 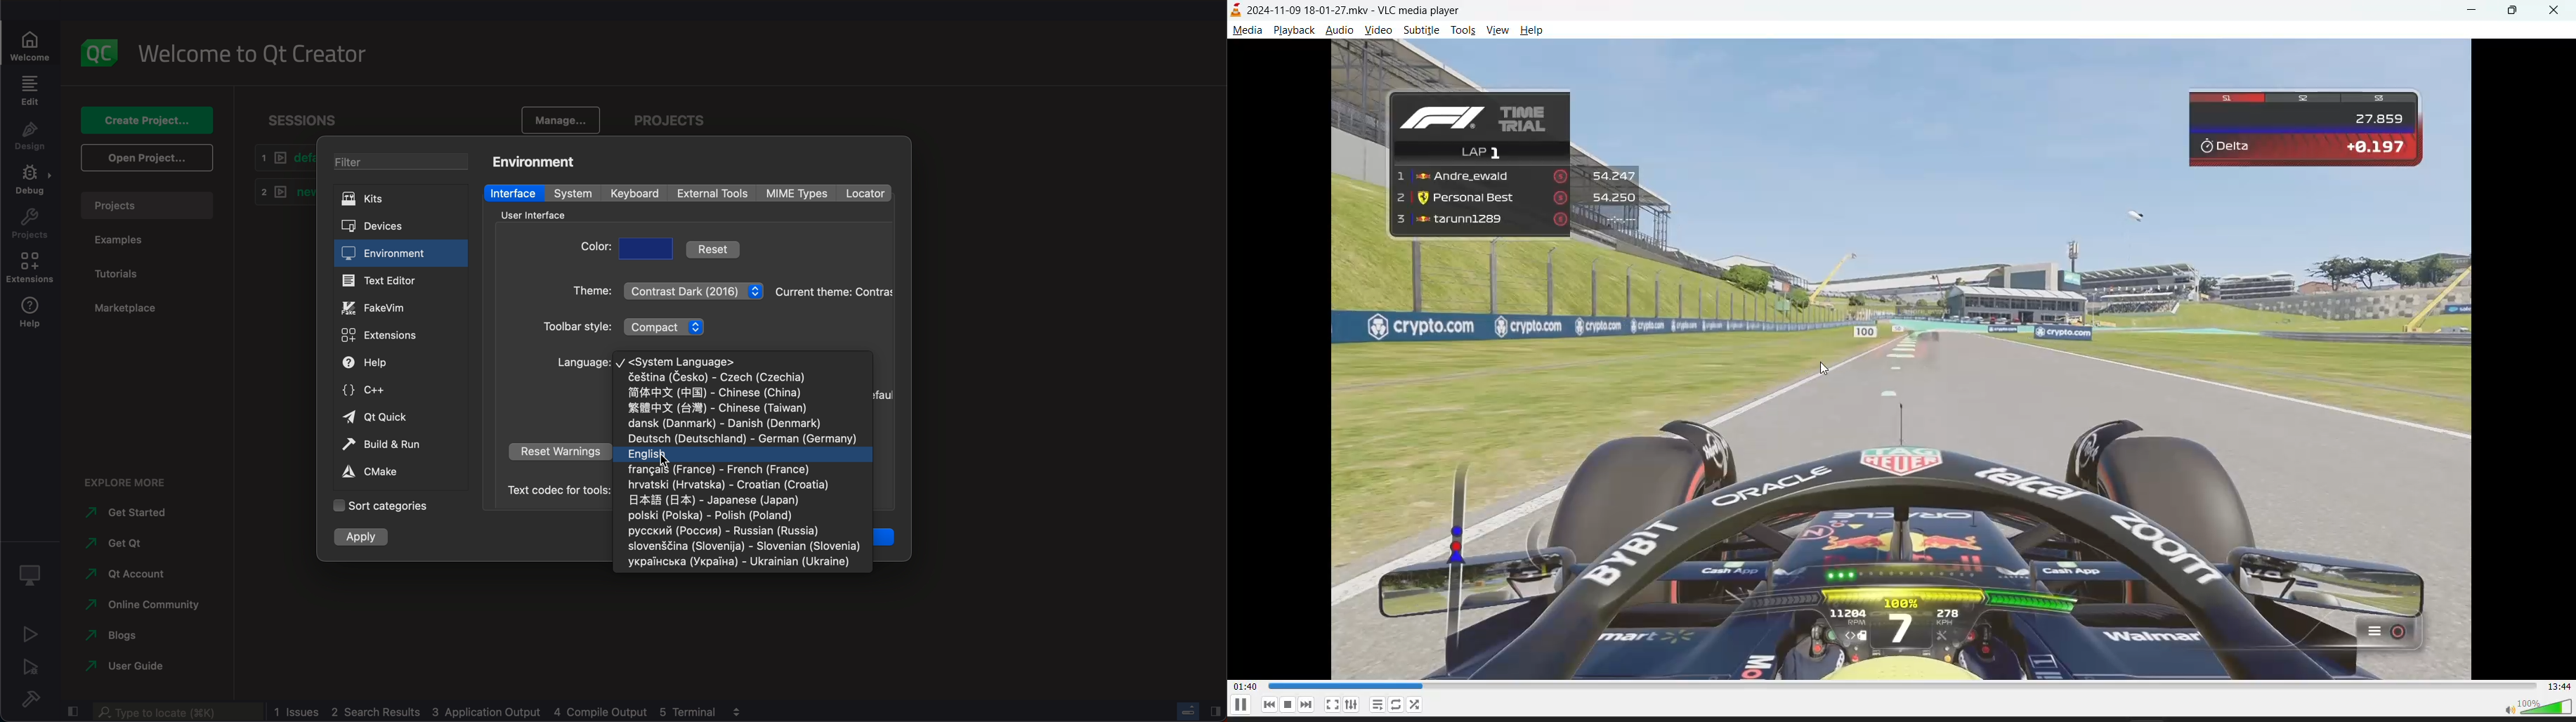 What do you see at coordinates (1351, 10) in the screenshot?
I see `2024-11-09 18-01-27.mkv - VLC media player` at bounding box center [1351, 10].